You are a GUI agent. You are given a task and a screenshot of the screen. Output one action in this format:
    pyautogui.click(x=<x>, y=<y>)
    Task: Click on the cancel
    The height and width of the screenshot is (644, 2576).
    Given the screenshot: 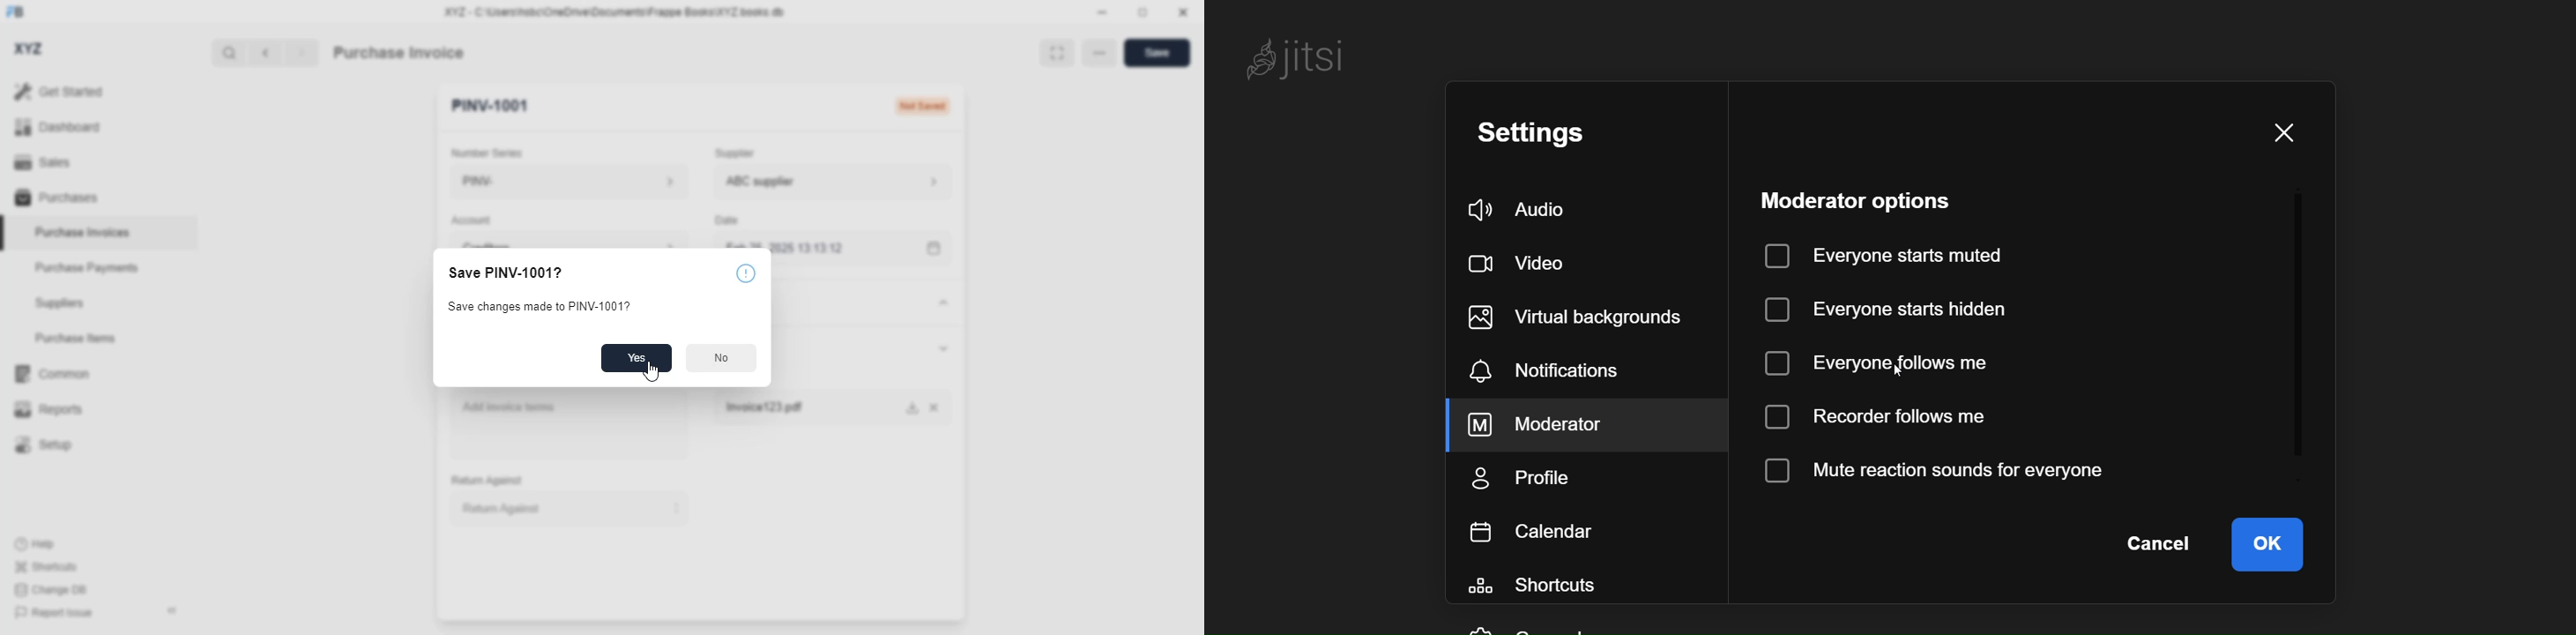 What is the action you would take?
    pyautogui.click(x=2160, y=544)
    